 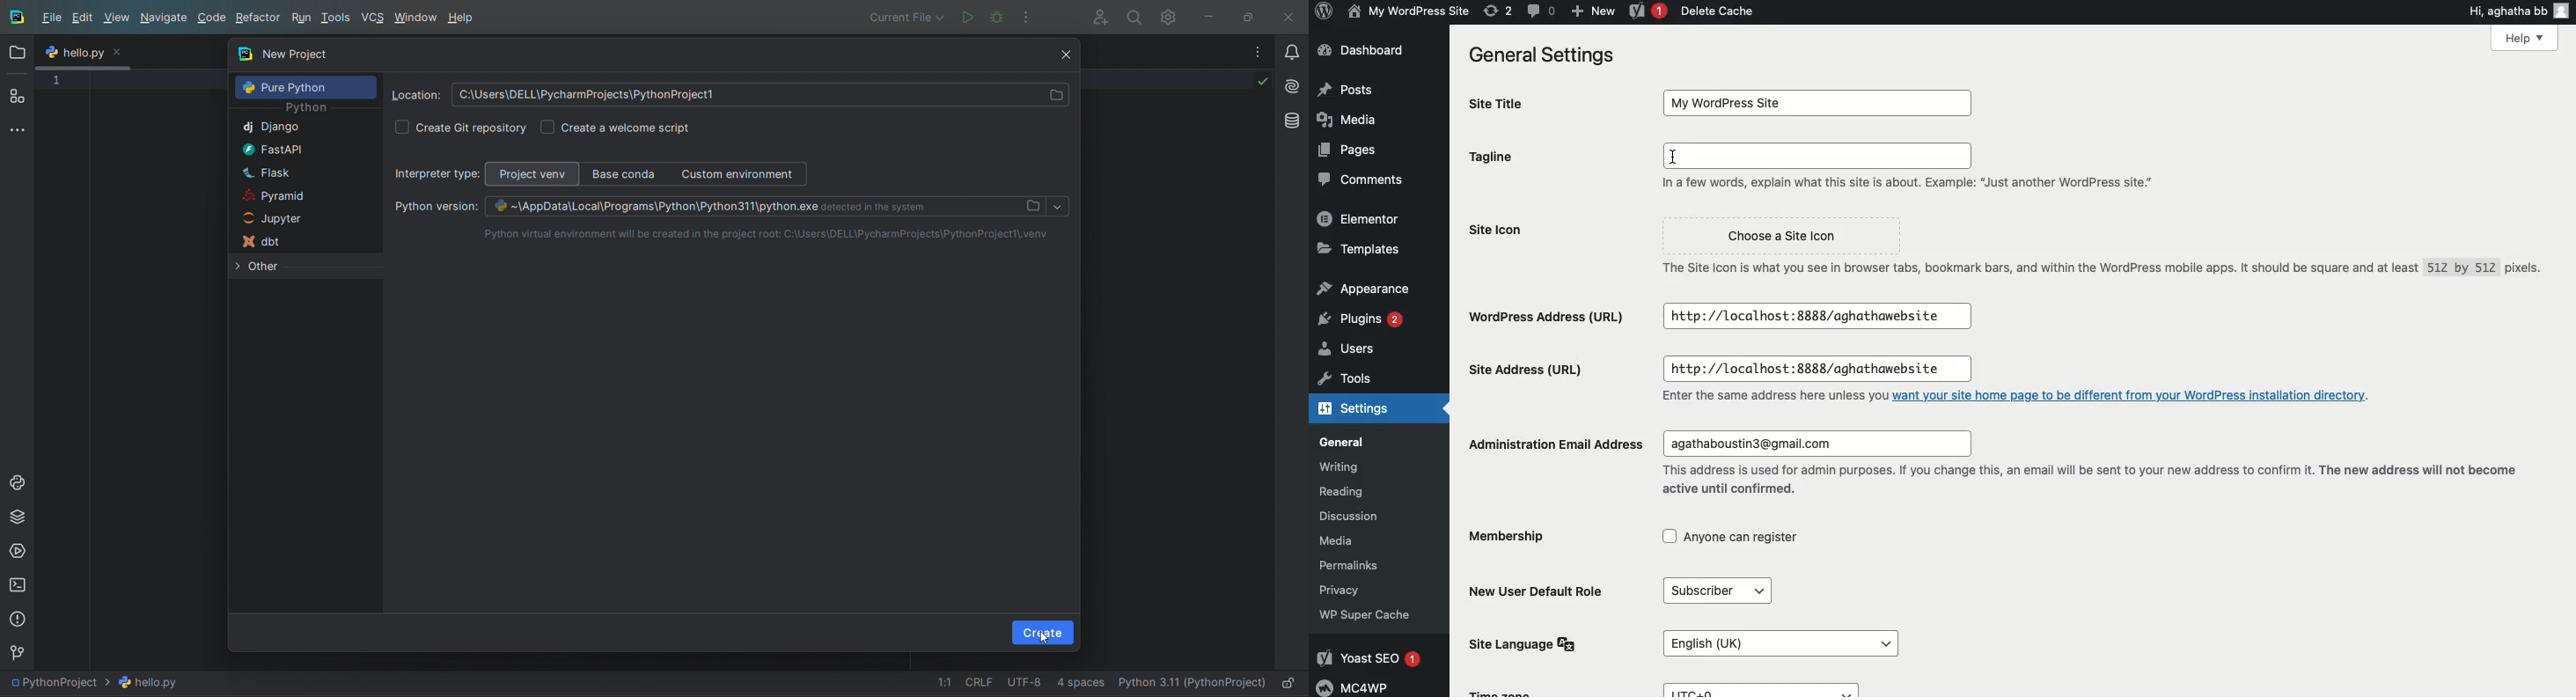 What do you see at coordinates (473, 128) in the screenshot?
I see `creat git repository` at bounding box center [473, 128].